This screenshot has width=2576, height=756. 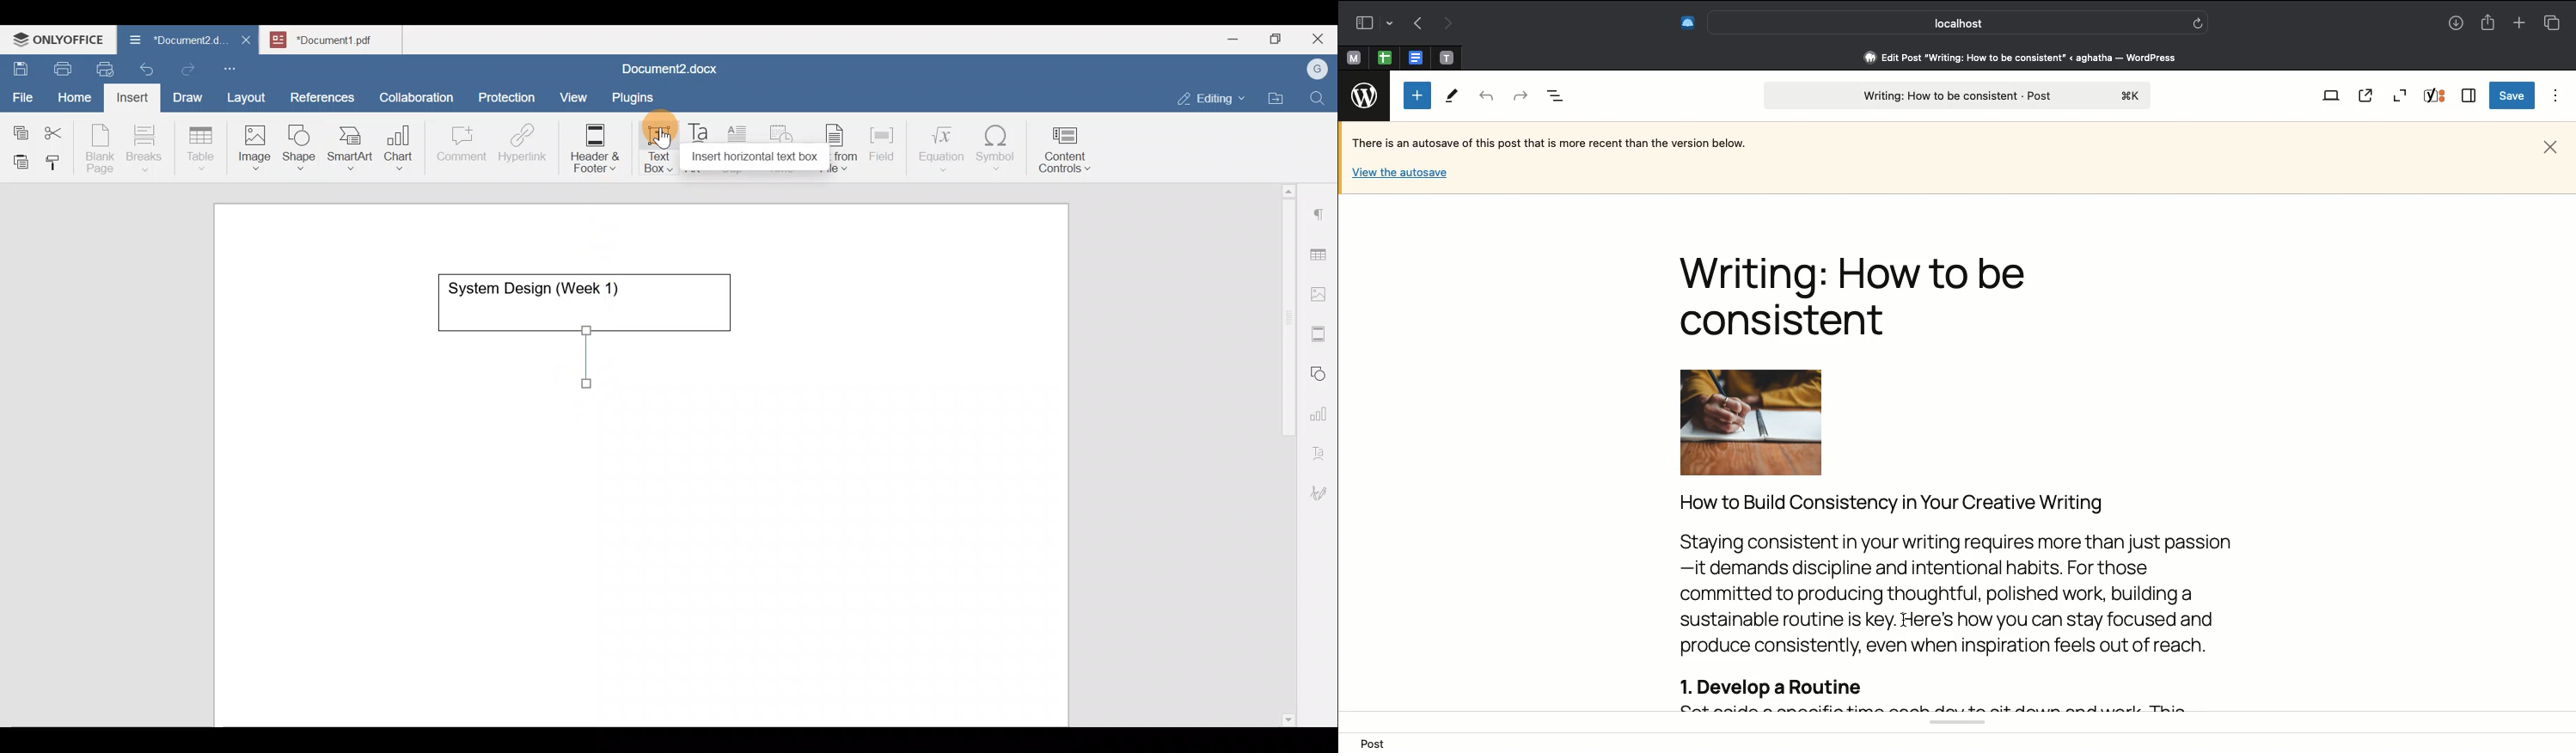 What do you see at coordinates (188, 70) in the screenshot?
I see `Redo` at bounding box center [188, 70].